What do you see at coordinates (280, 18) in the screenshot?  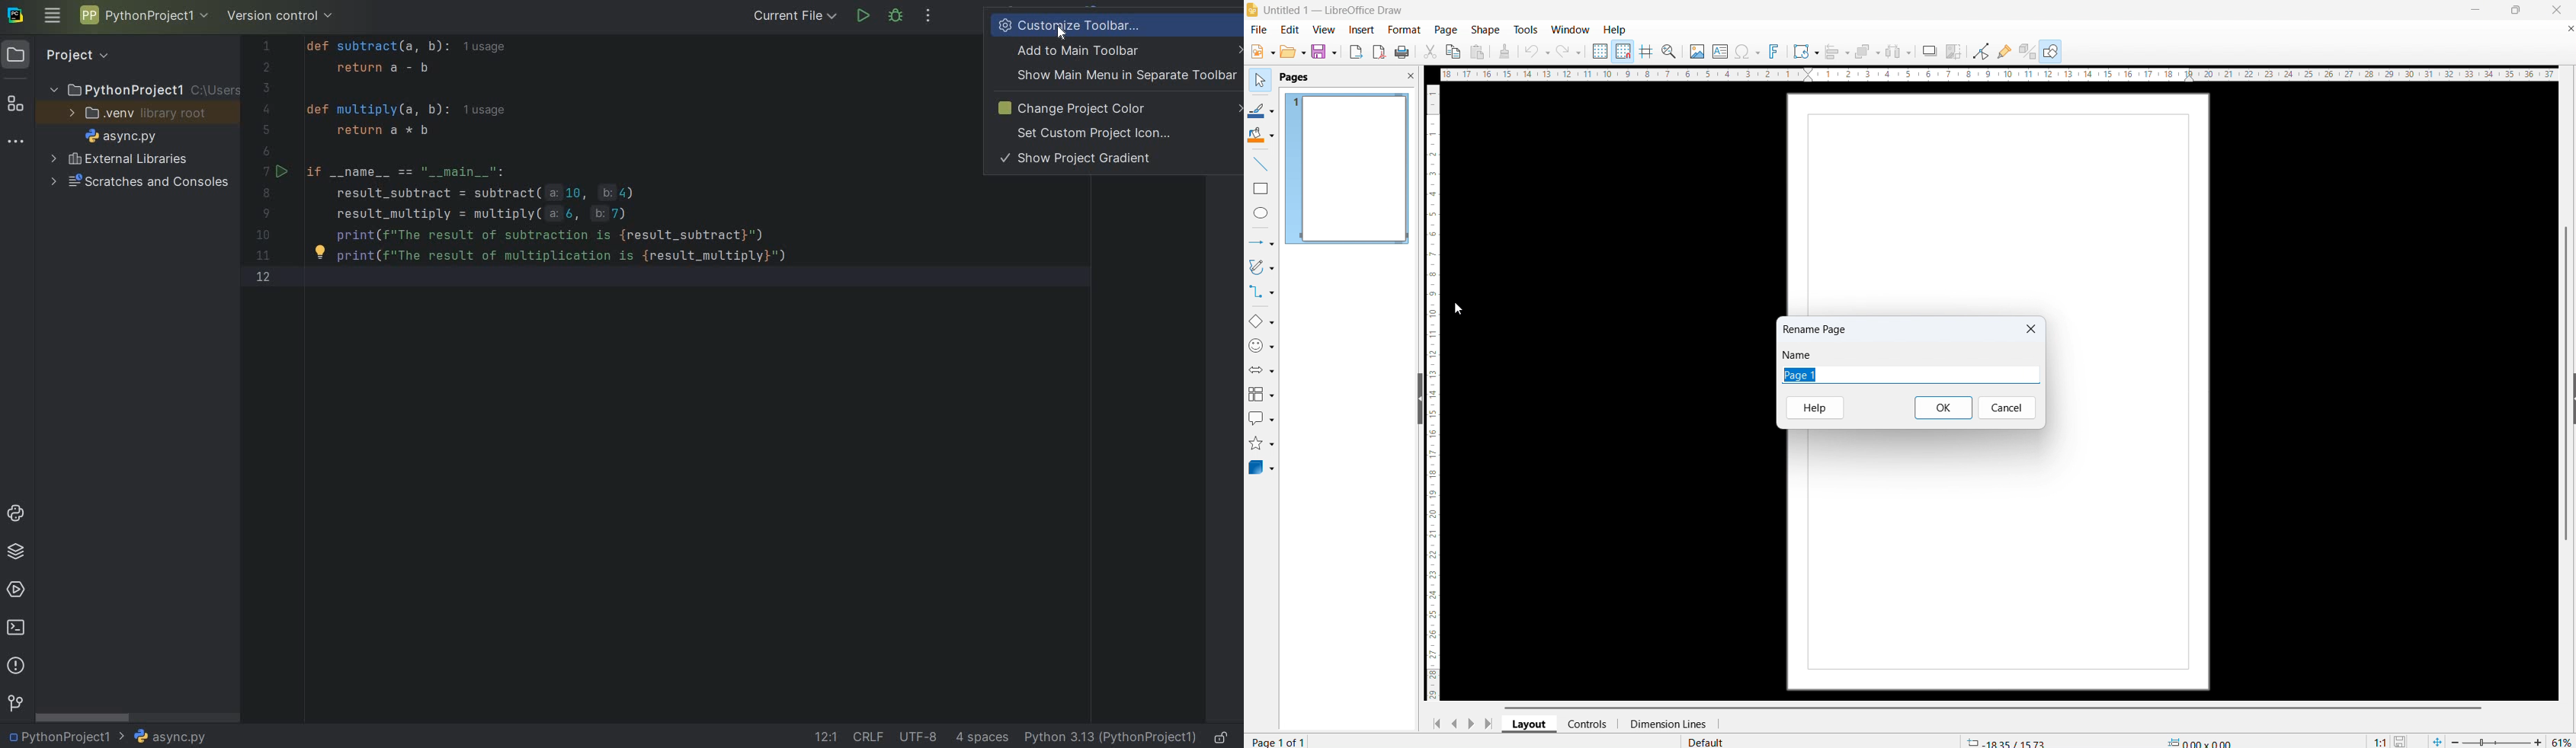 I see `VERSION CONTROL` at bounding box center [280, 18].